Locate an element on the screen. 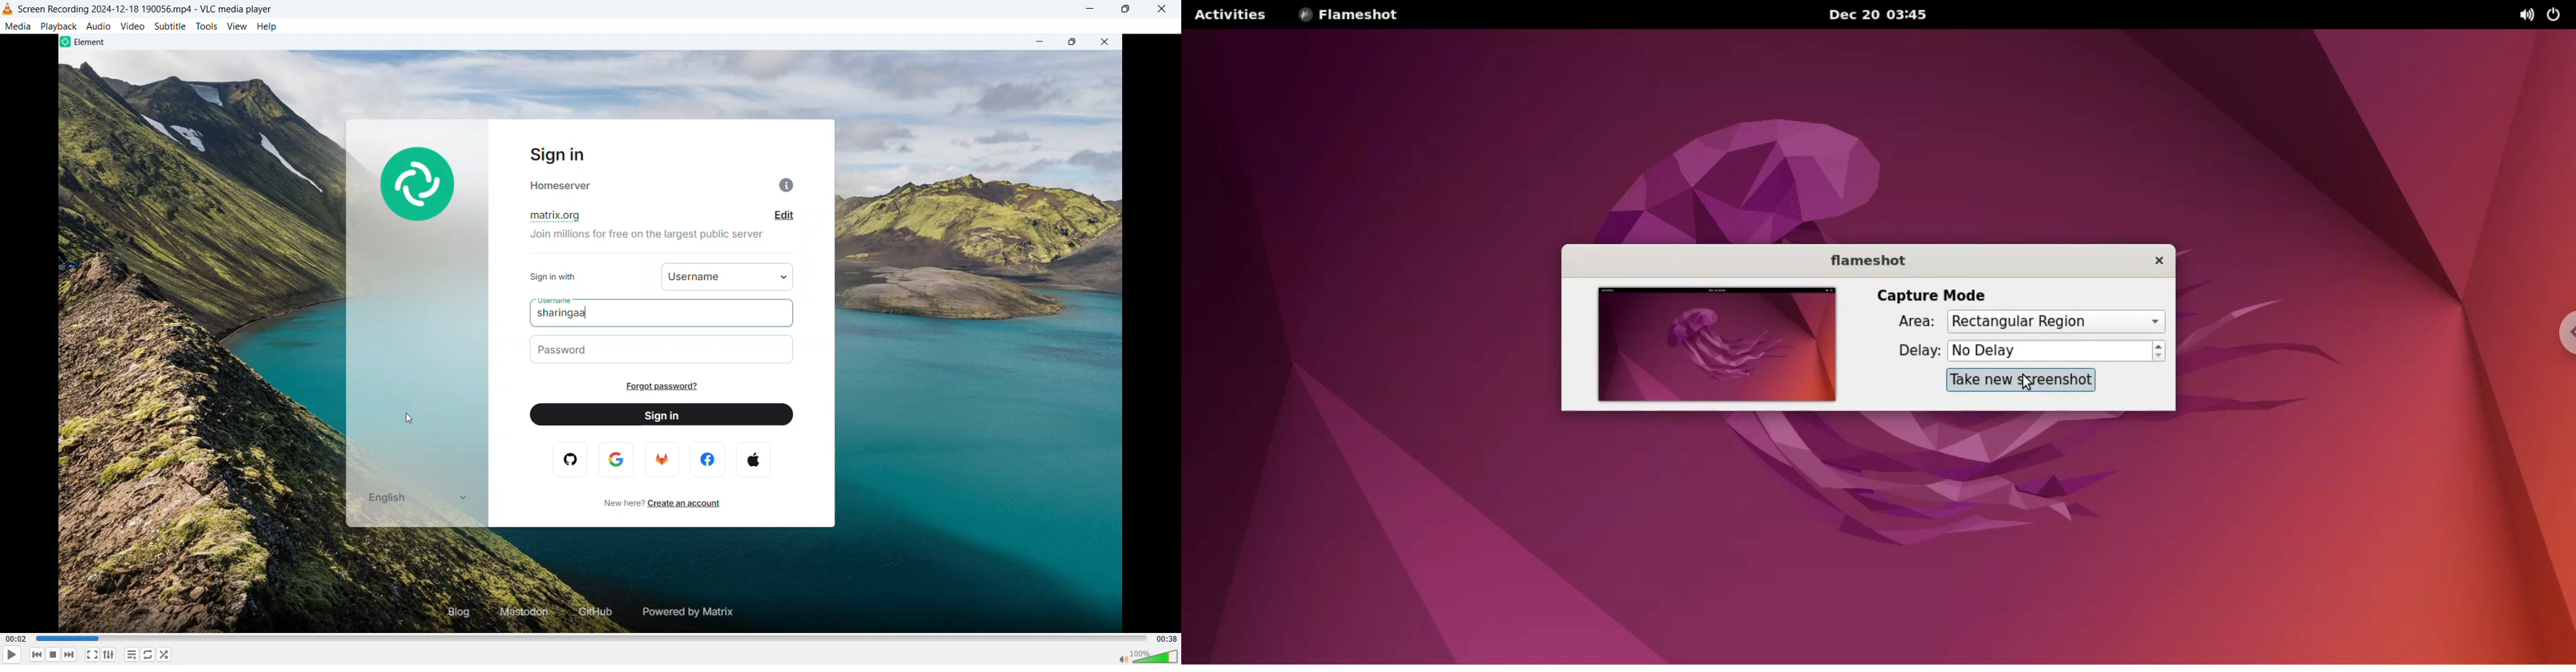 The width and height of the screenshot is (2576, 672). Forward or next media  is located at coordinates (54, 655).